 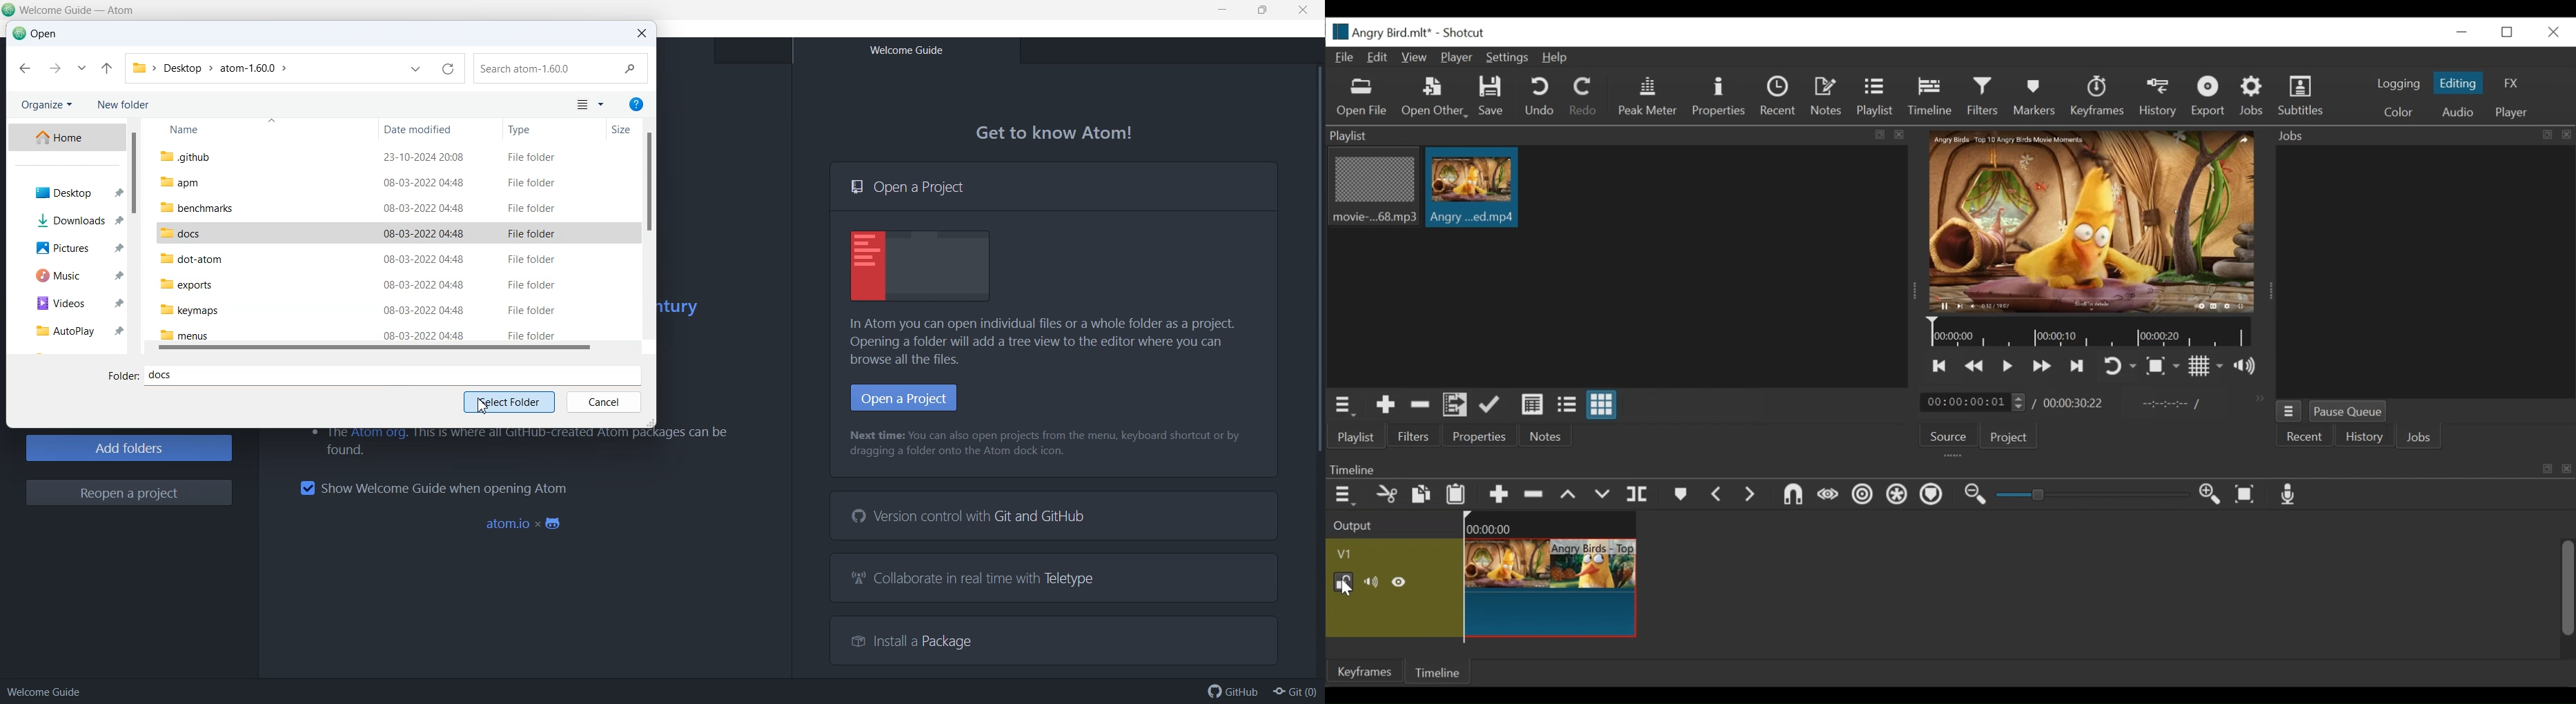 I want to click on Player, so click(x=1456, y=58).